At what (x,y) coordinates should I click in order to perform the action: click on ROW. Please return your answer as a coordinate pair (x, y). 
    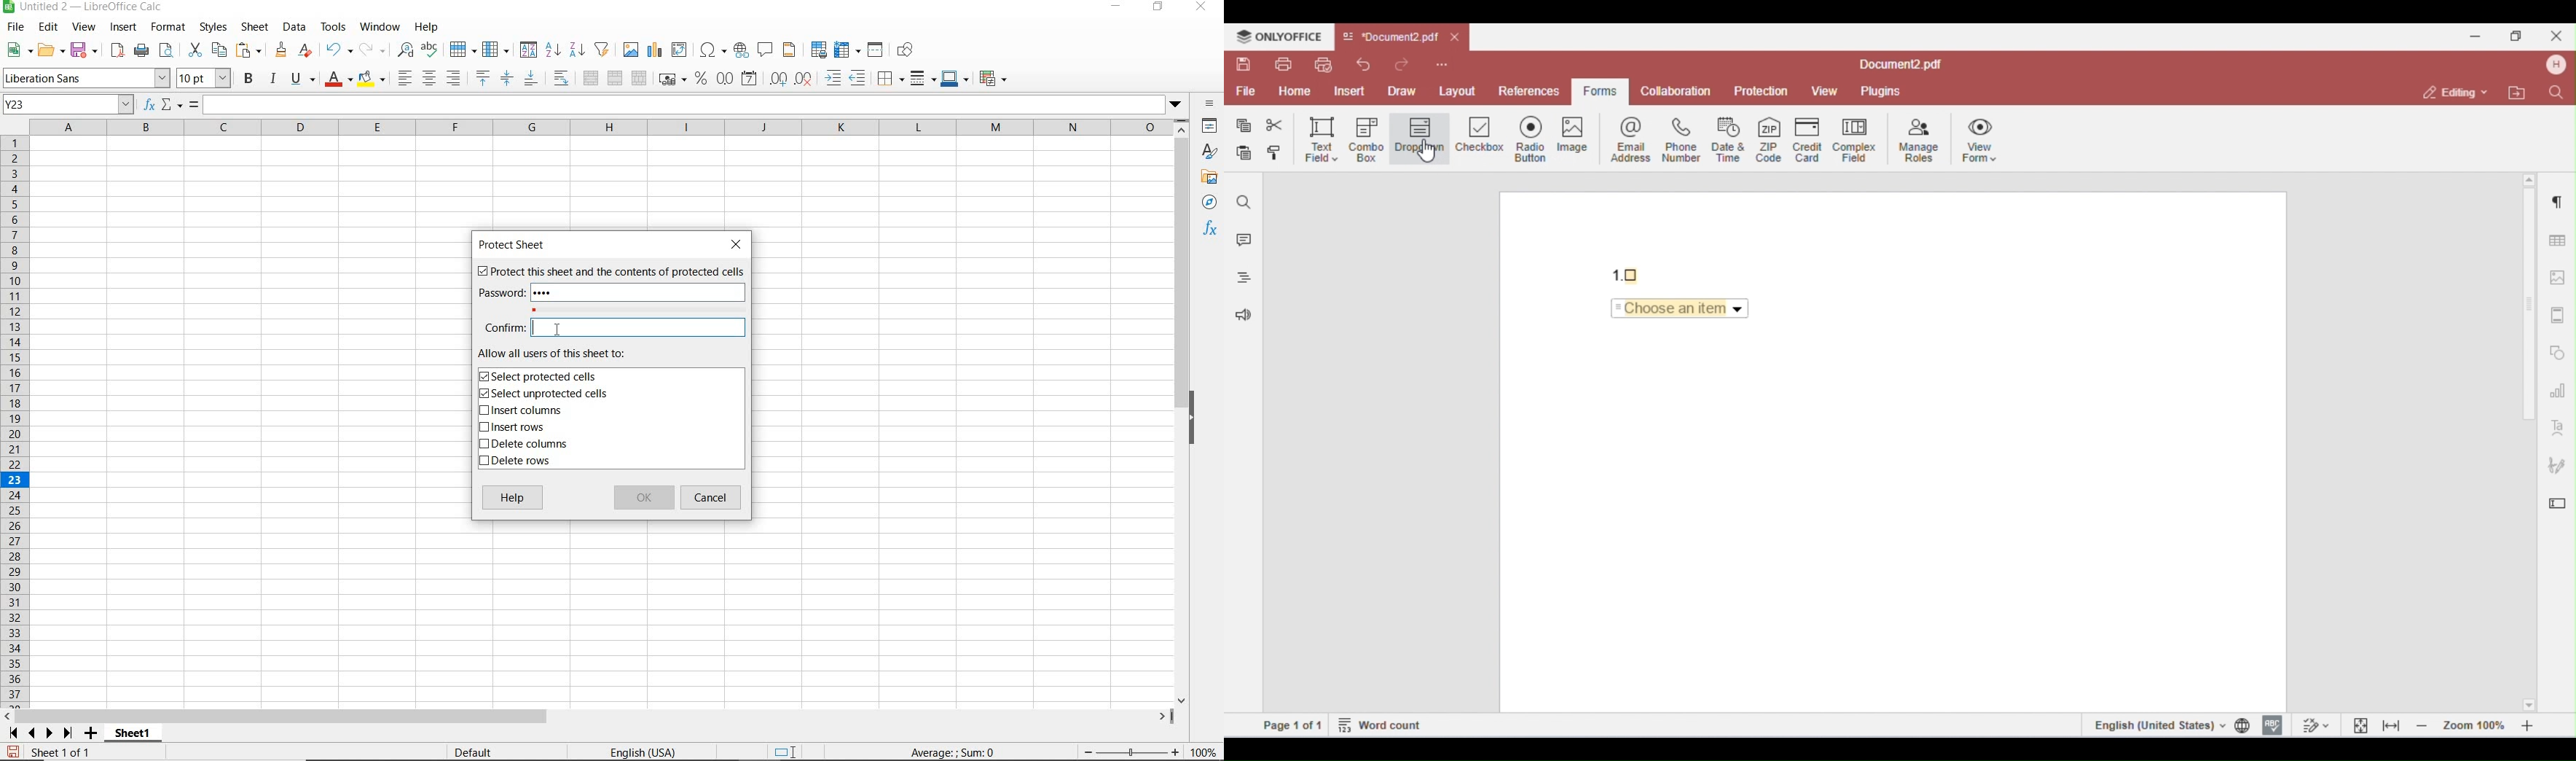
    Looking at the image, I should click on (463, 48).